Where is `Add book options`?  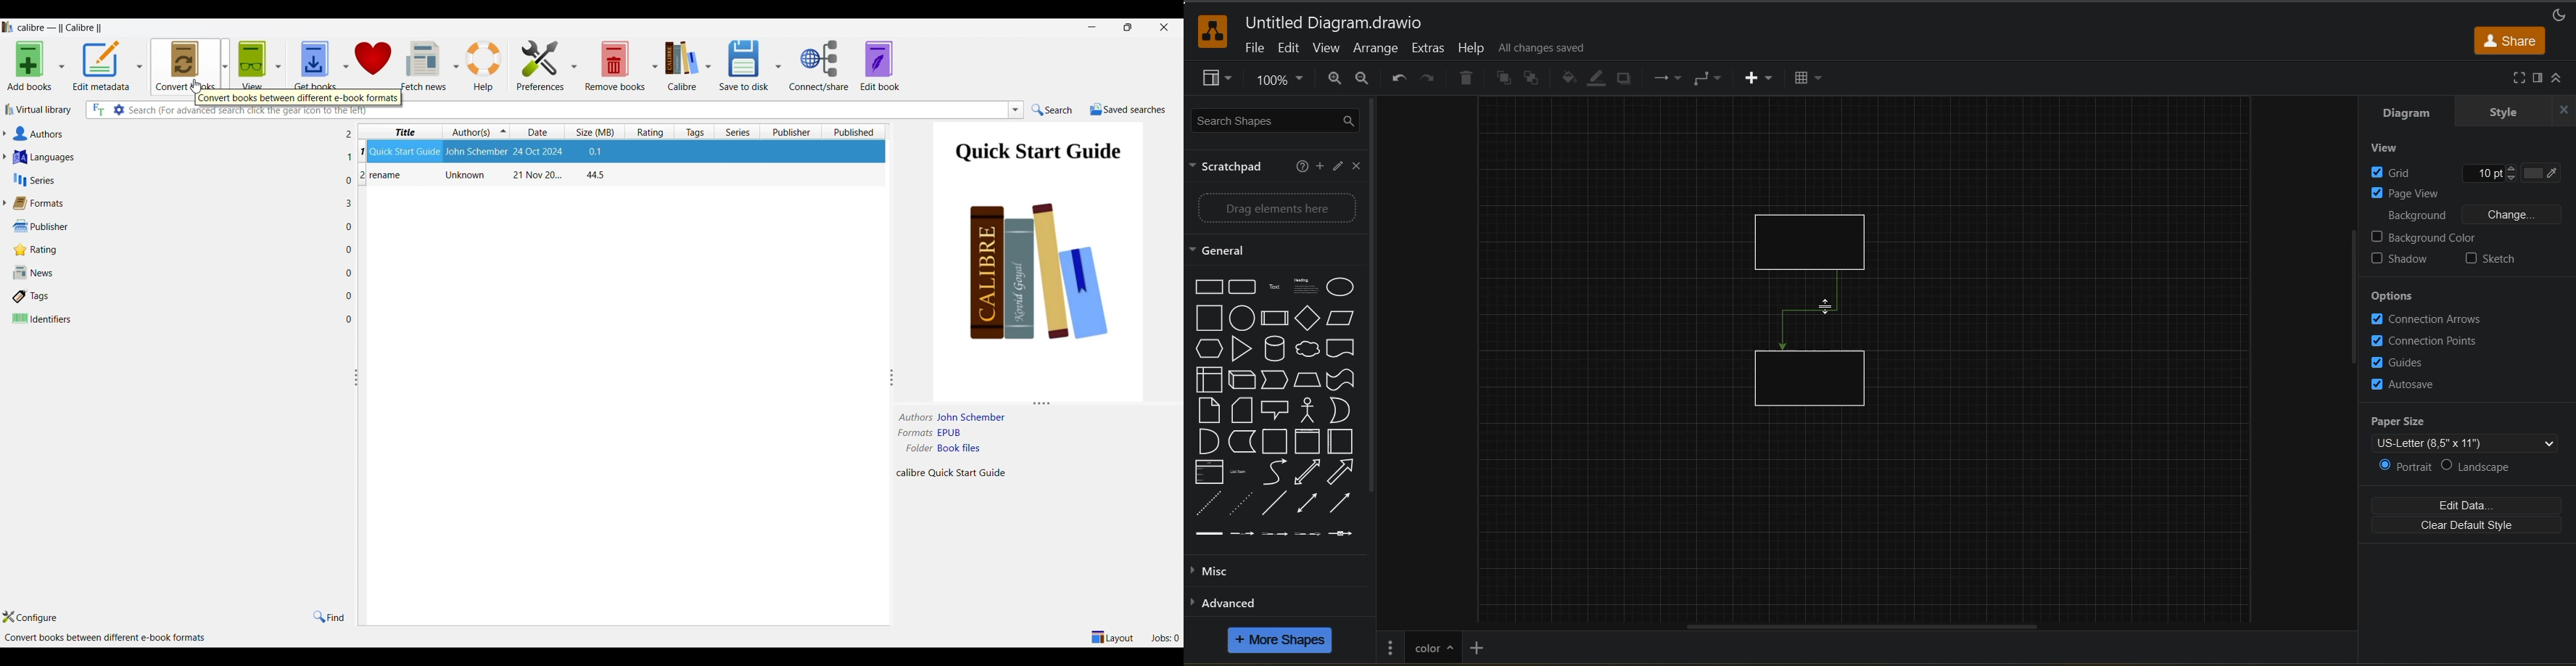 Add book options is located at coordinates (63, 66).